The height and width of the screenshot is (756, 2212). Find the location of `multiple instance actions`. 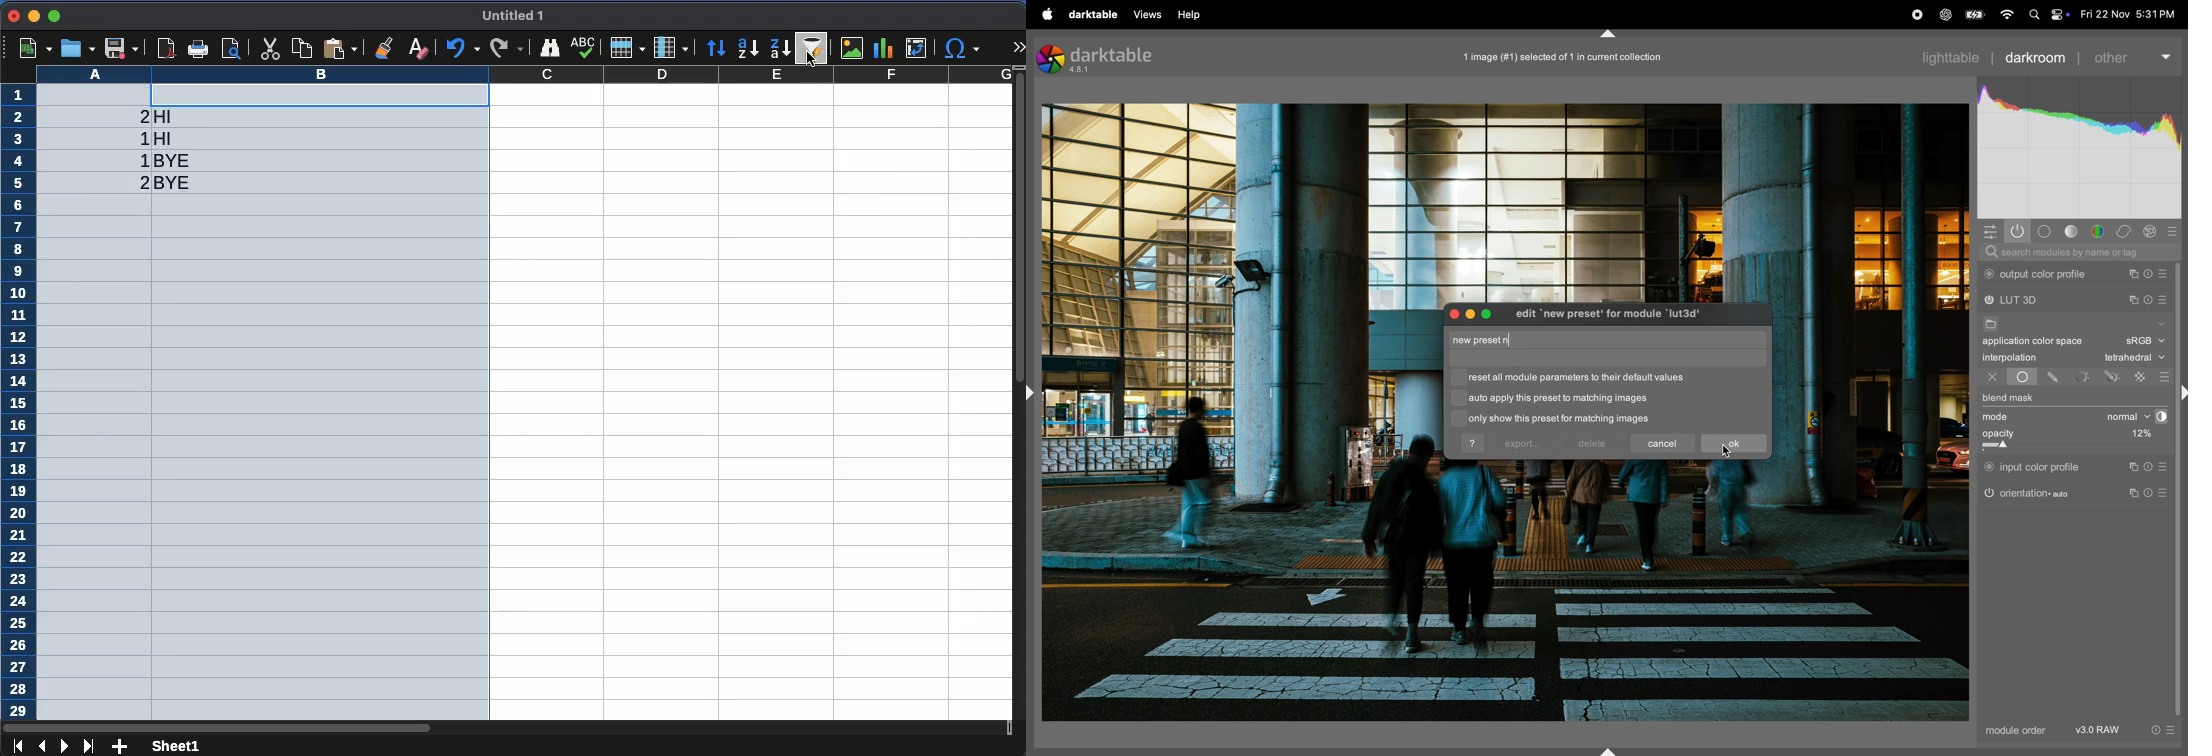

multiple instance actions is located at coordinates (2134, 274).